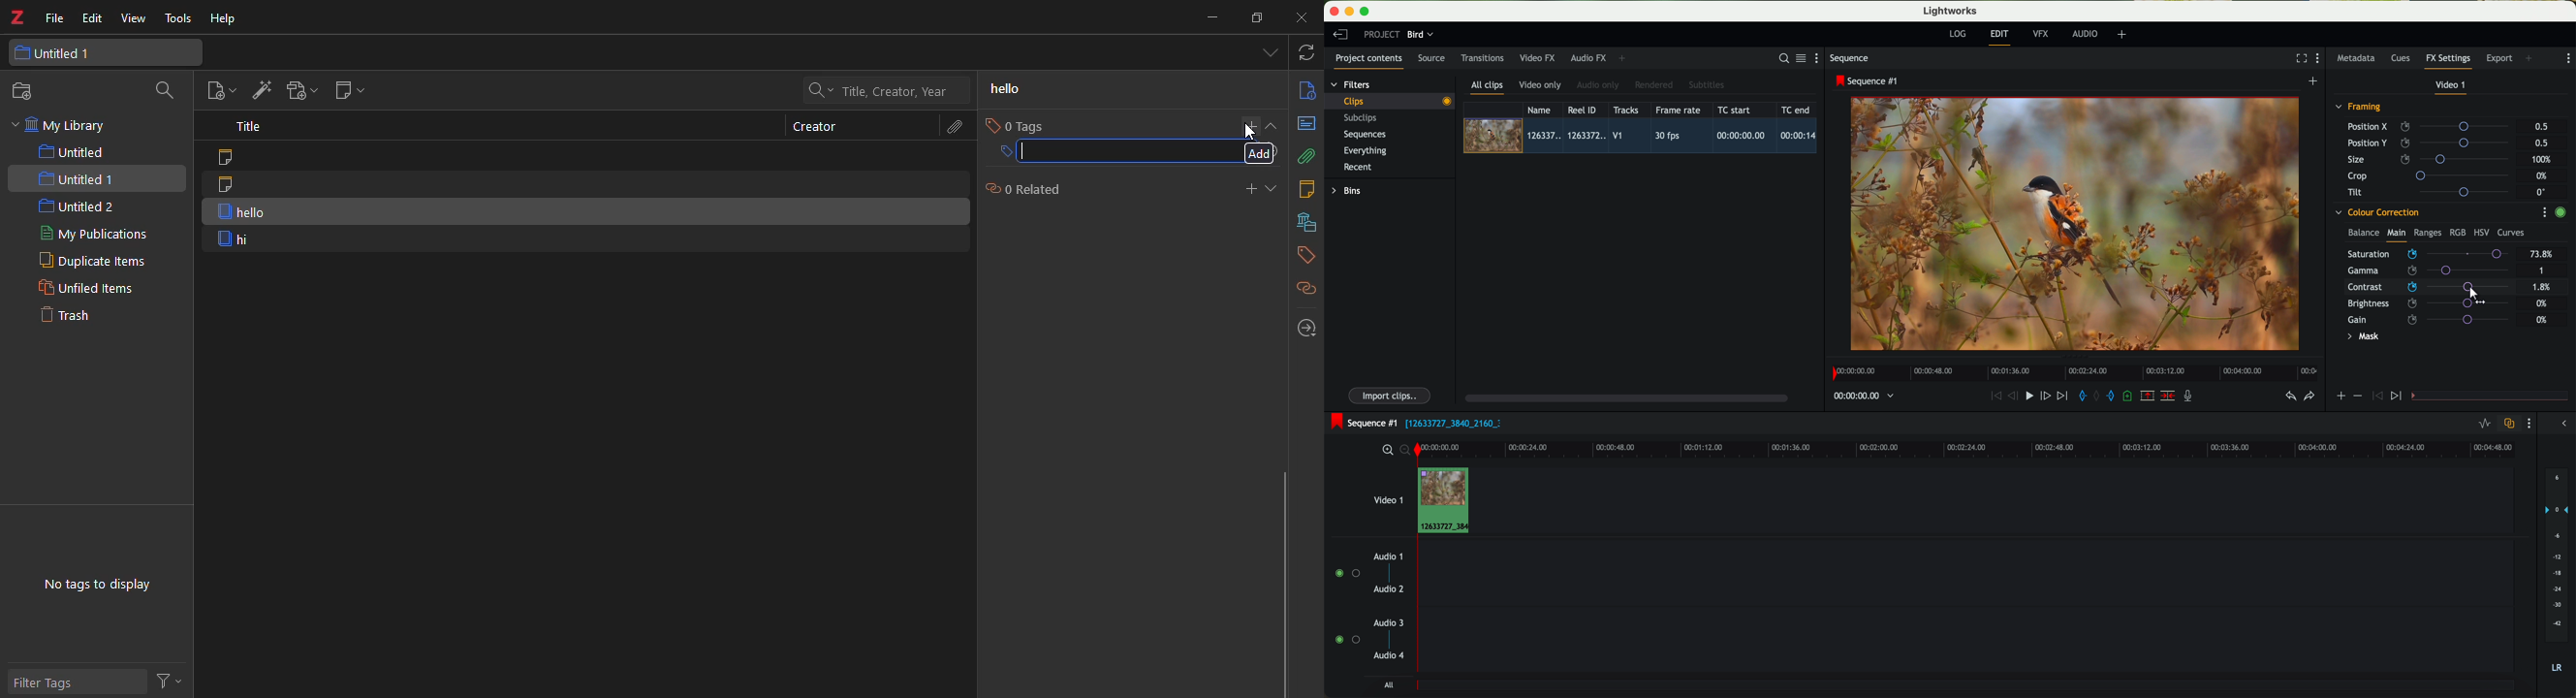 This screenshot has width=2576, height=700. I want to click on show settings menu, so click(2568, 58).